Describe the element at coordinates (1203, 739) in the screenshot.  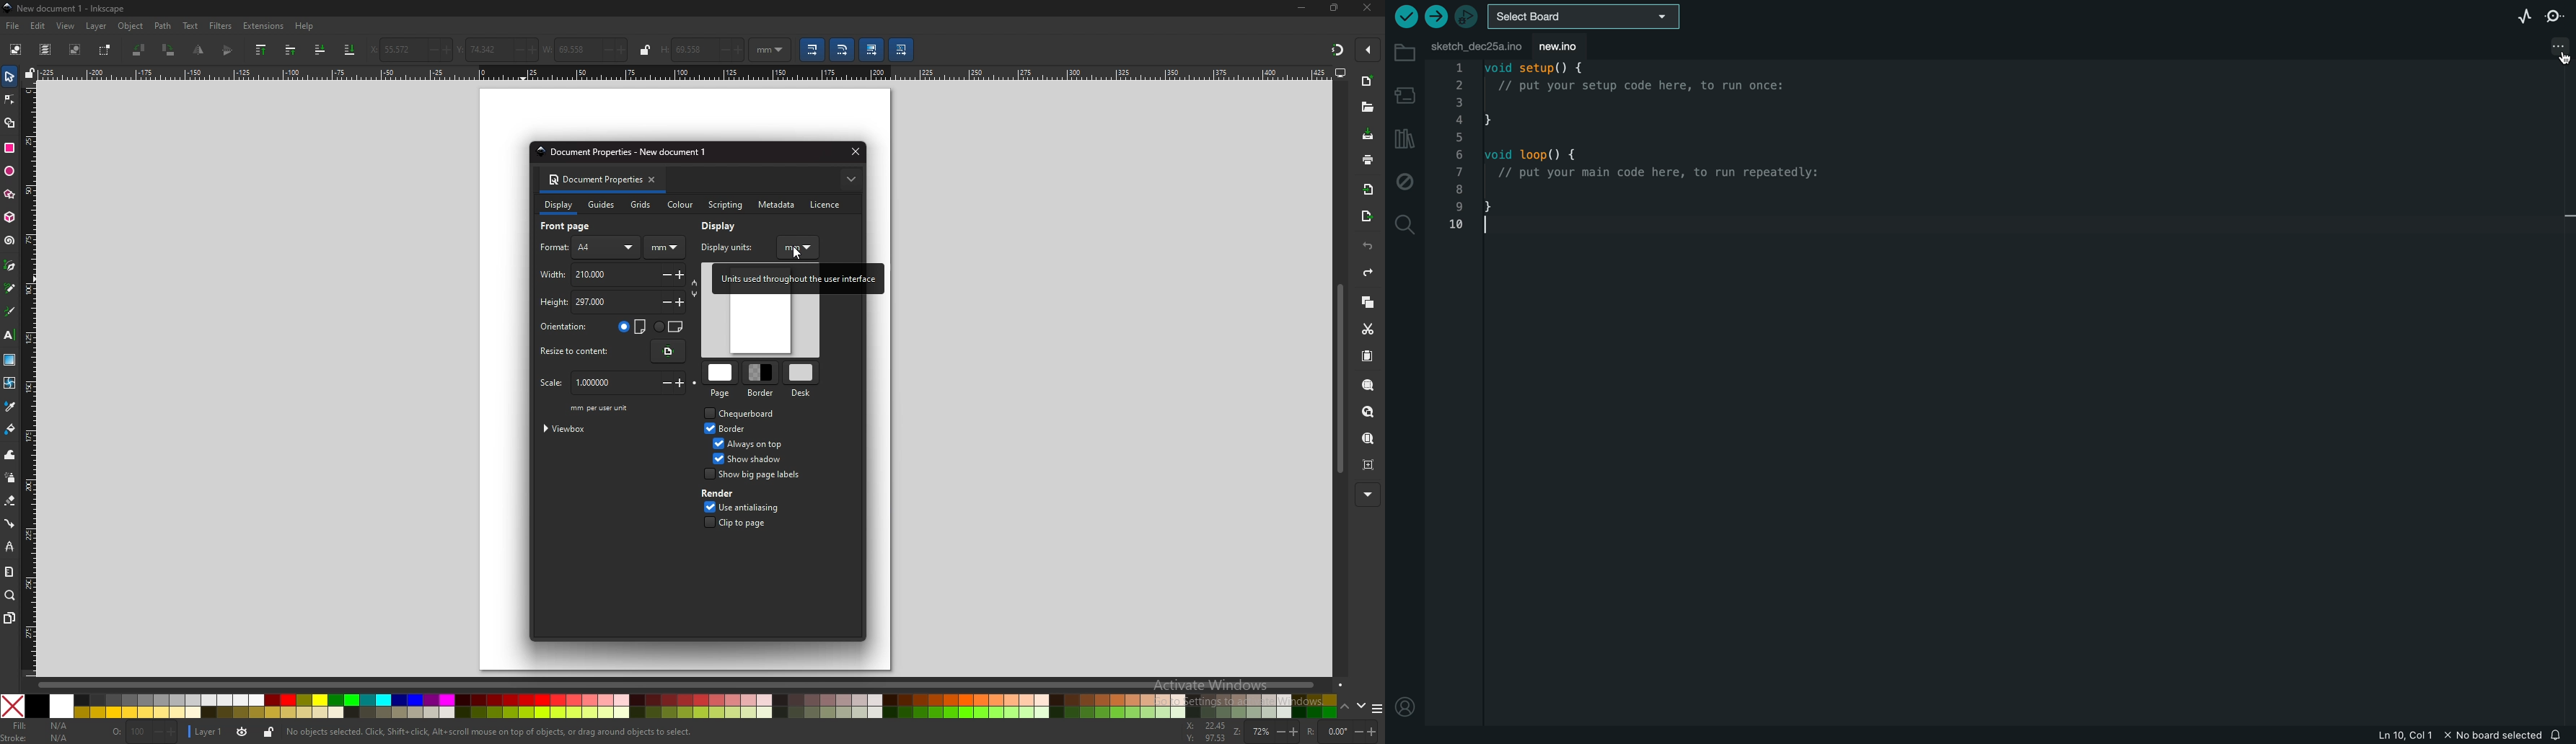
I see `cursor coordinates y-axis` at that location.